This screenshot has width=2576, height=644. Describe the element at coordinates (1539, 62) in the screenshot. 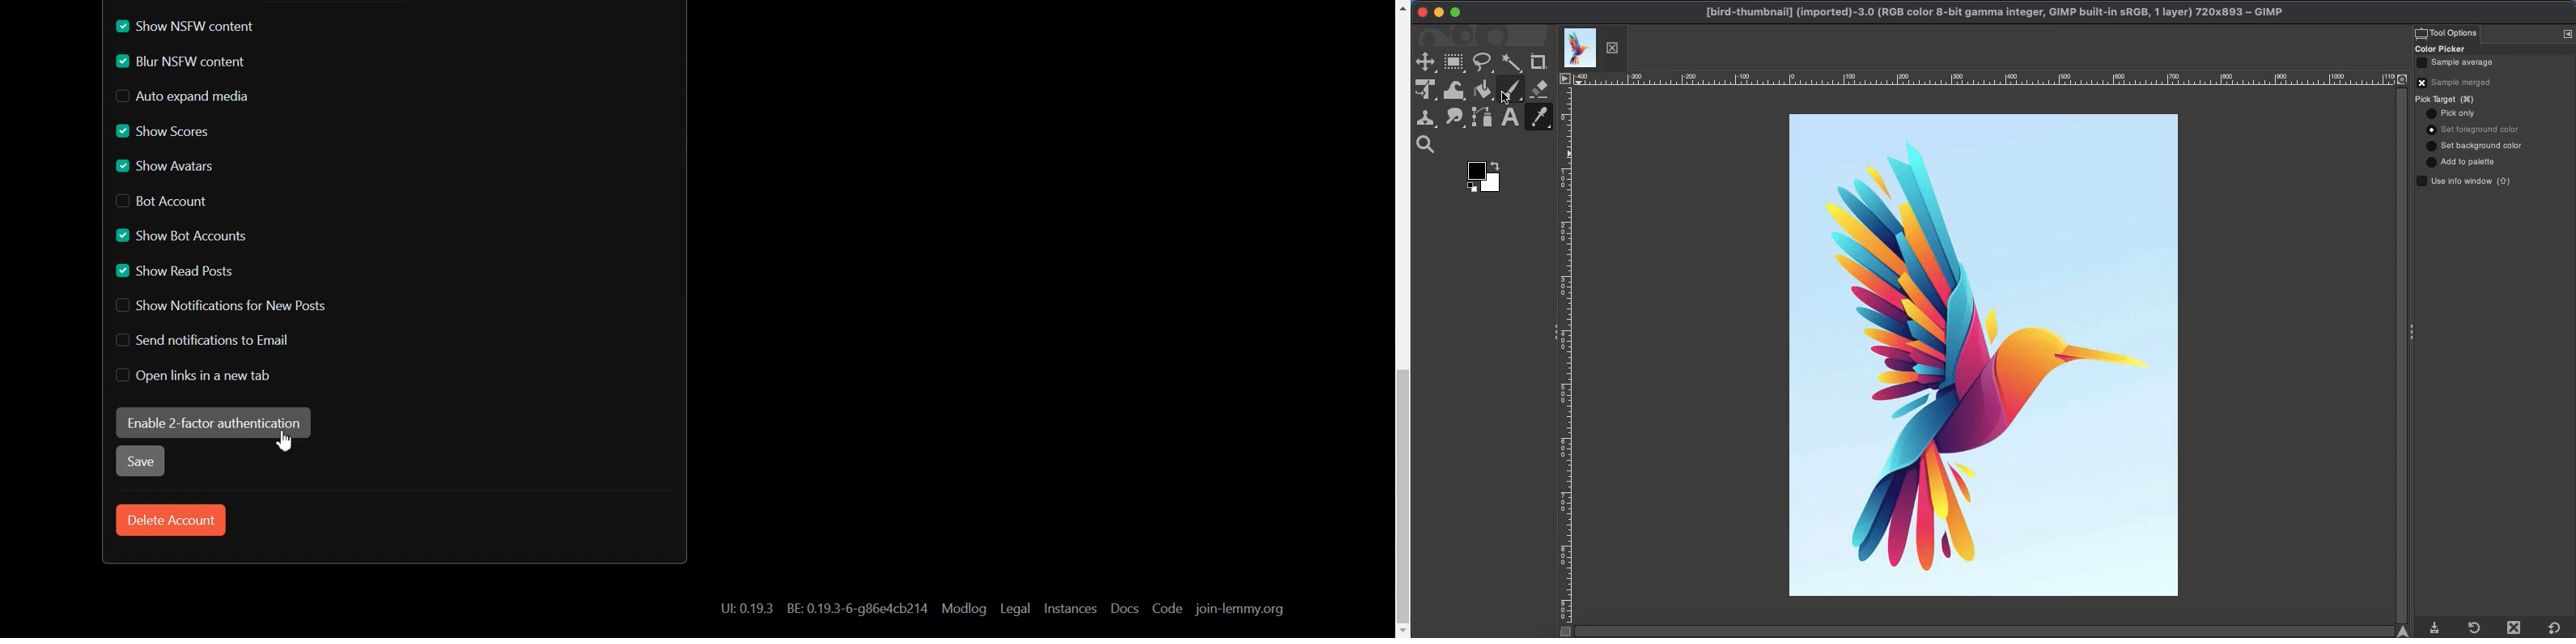

I see `Crop` at that location.